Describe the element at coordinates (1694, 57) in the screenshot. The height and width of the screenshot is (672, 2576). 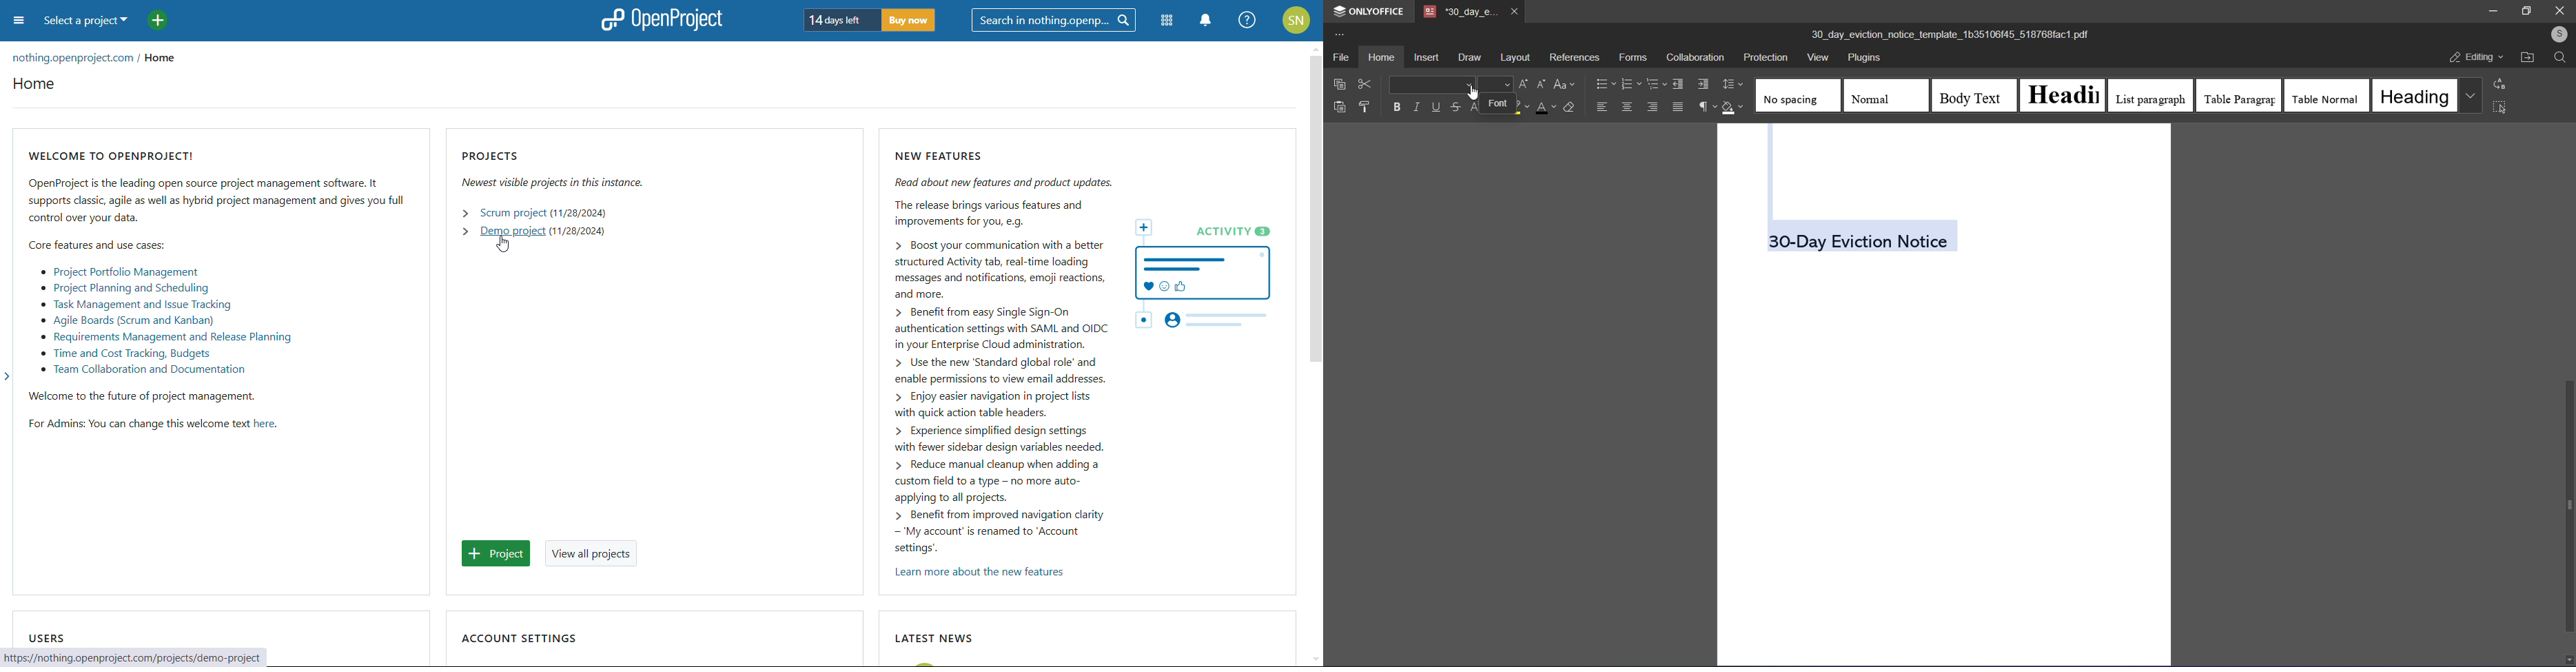
I see `collaboration` at that location.